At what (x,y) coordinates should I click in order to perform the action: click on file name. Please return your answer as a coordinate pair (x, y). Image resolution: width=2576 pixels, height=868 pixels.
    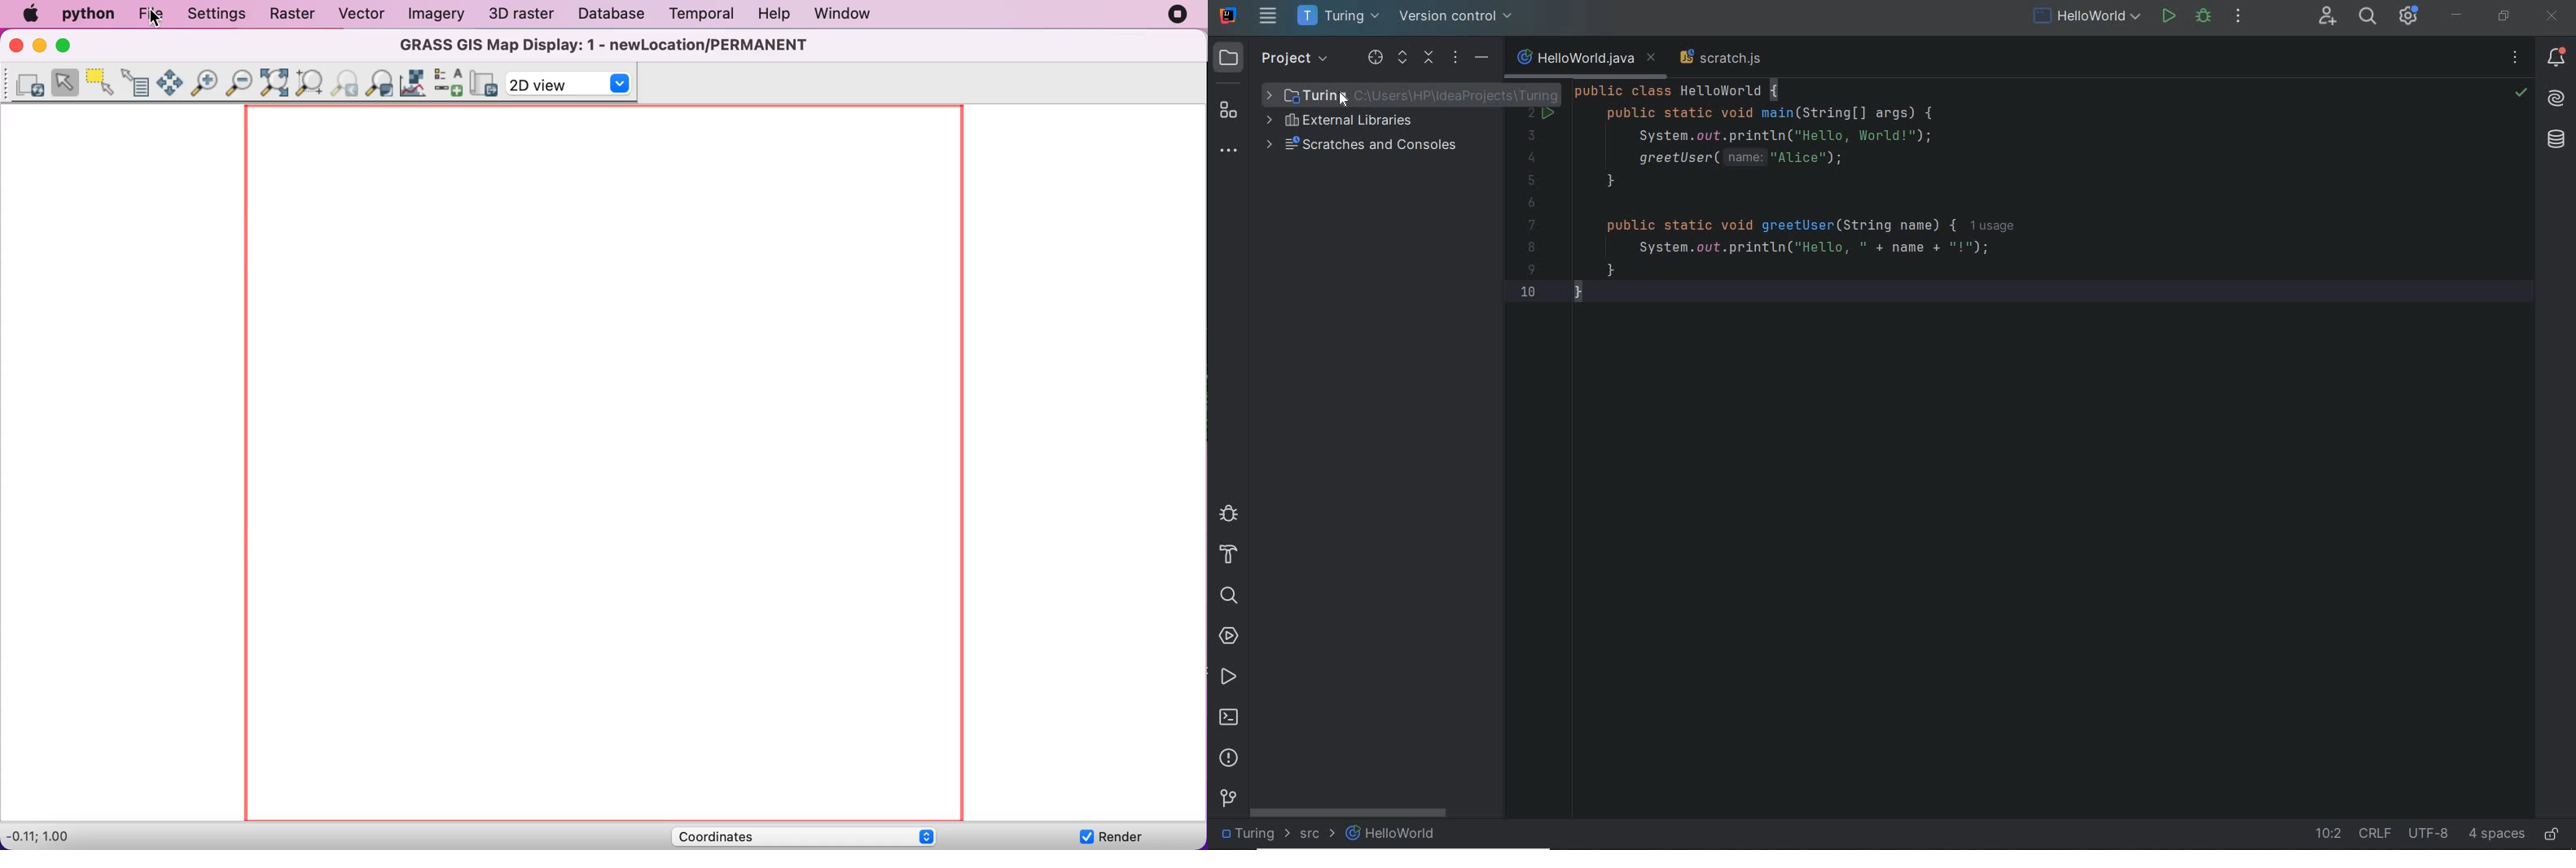
    Looking at the image, I should click on (1587, 58).